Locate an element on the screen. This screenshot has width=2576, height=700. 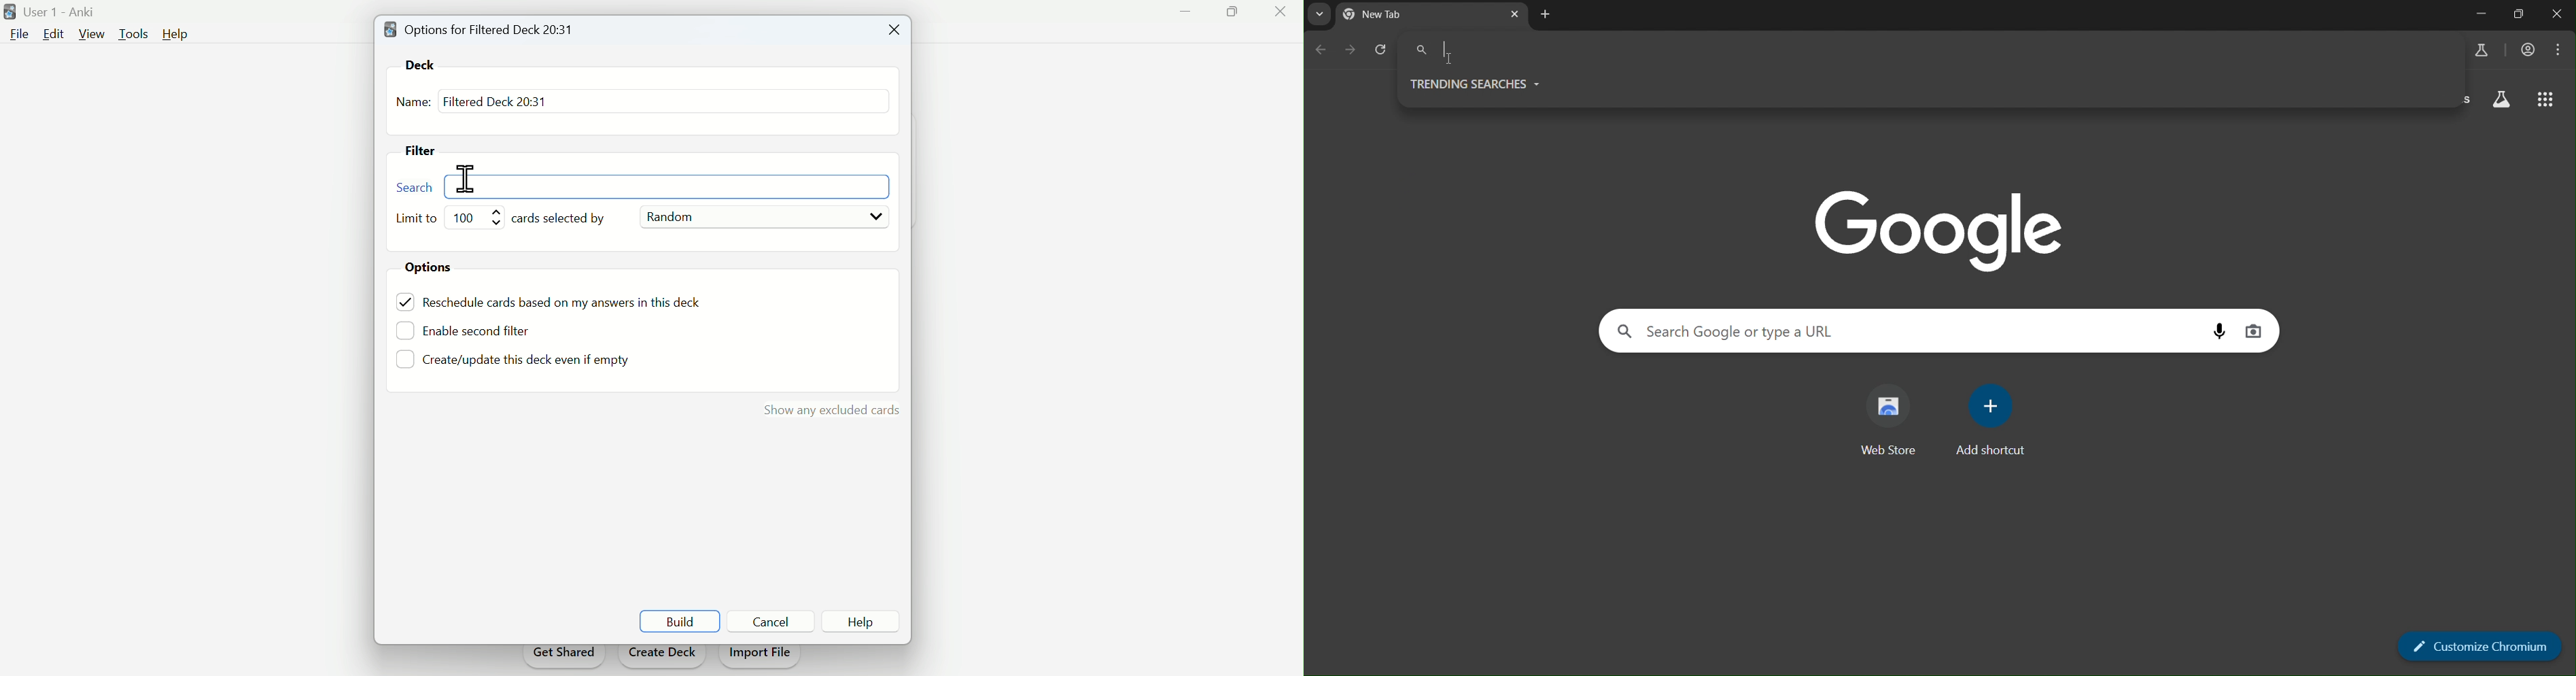
voice search is located at coordinates (2223, 331).